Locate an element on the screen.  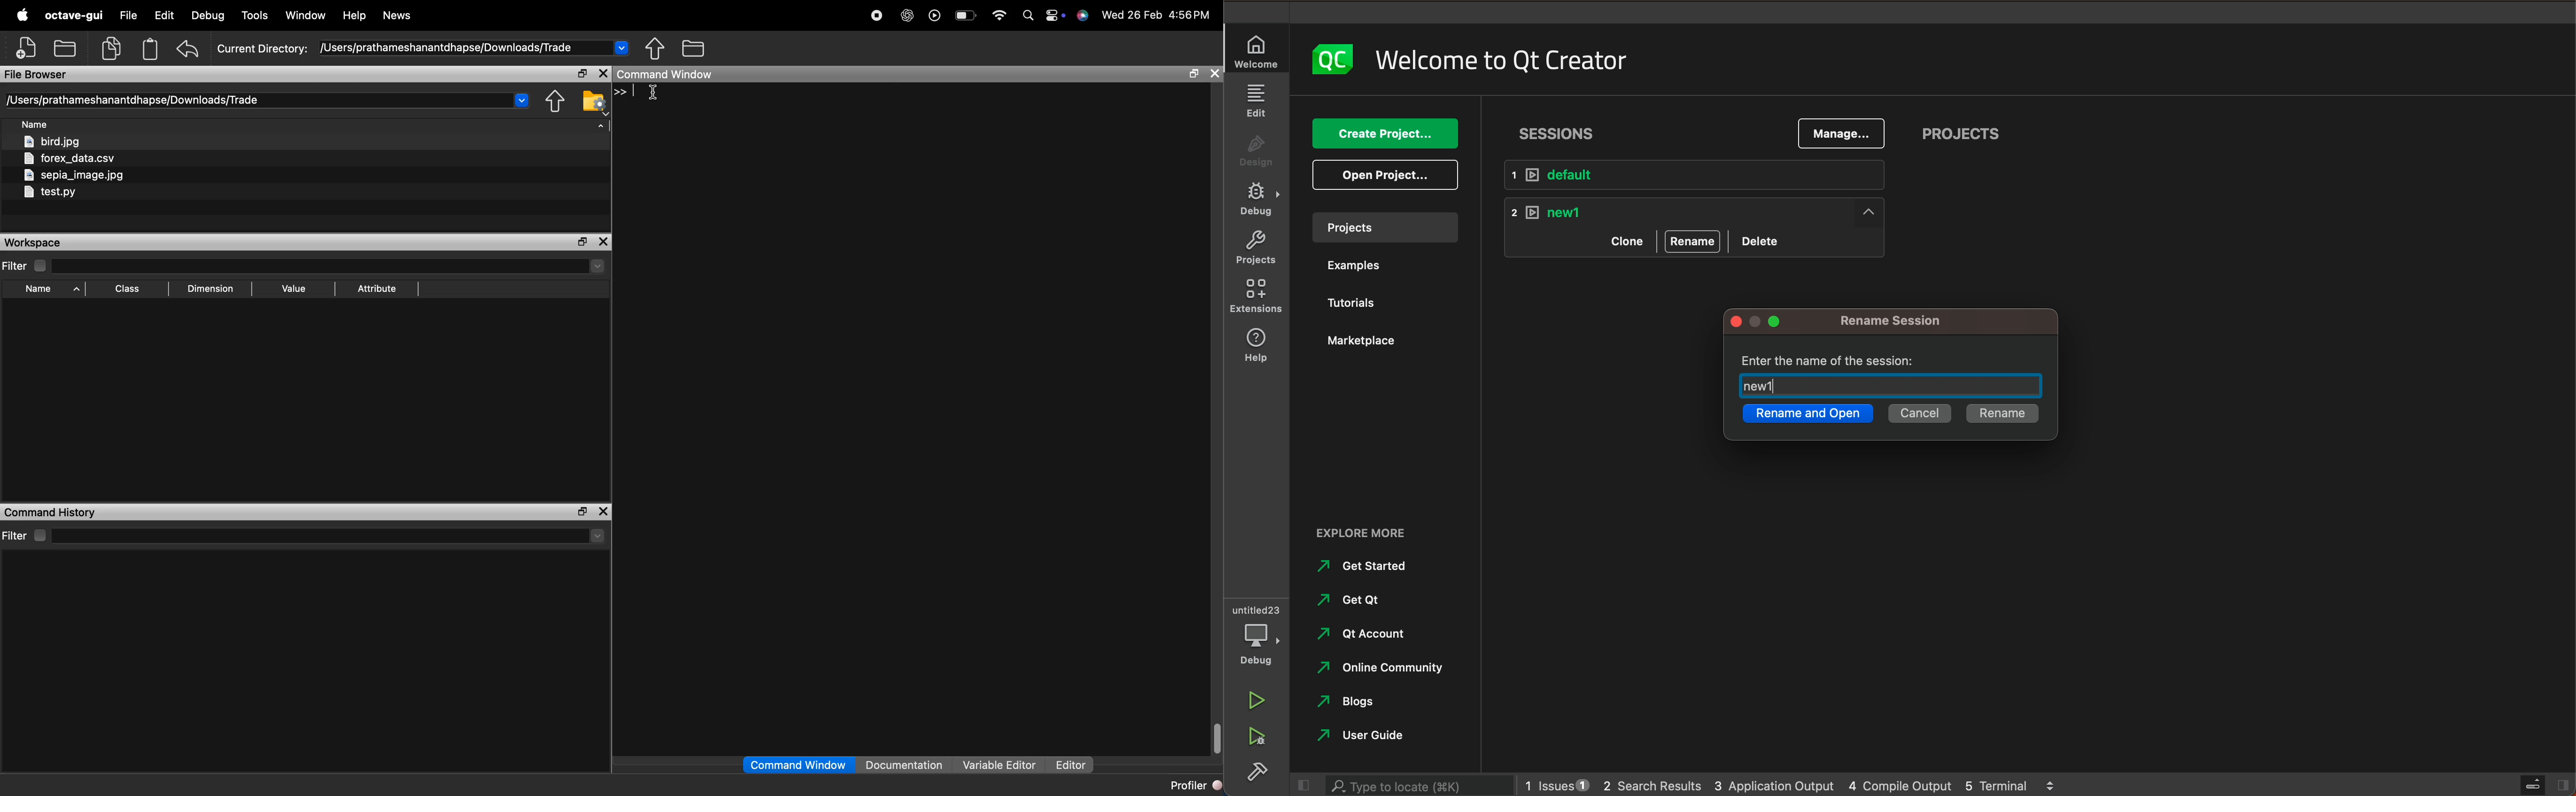
open is located at coordinates (1386, 174).